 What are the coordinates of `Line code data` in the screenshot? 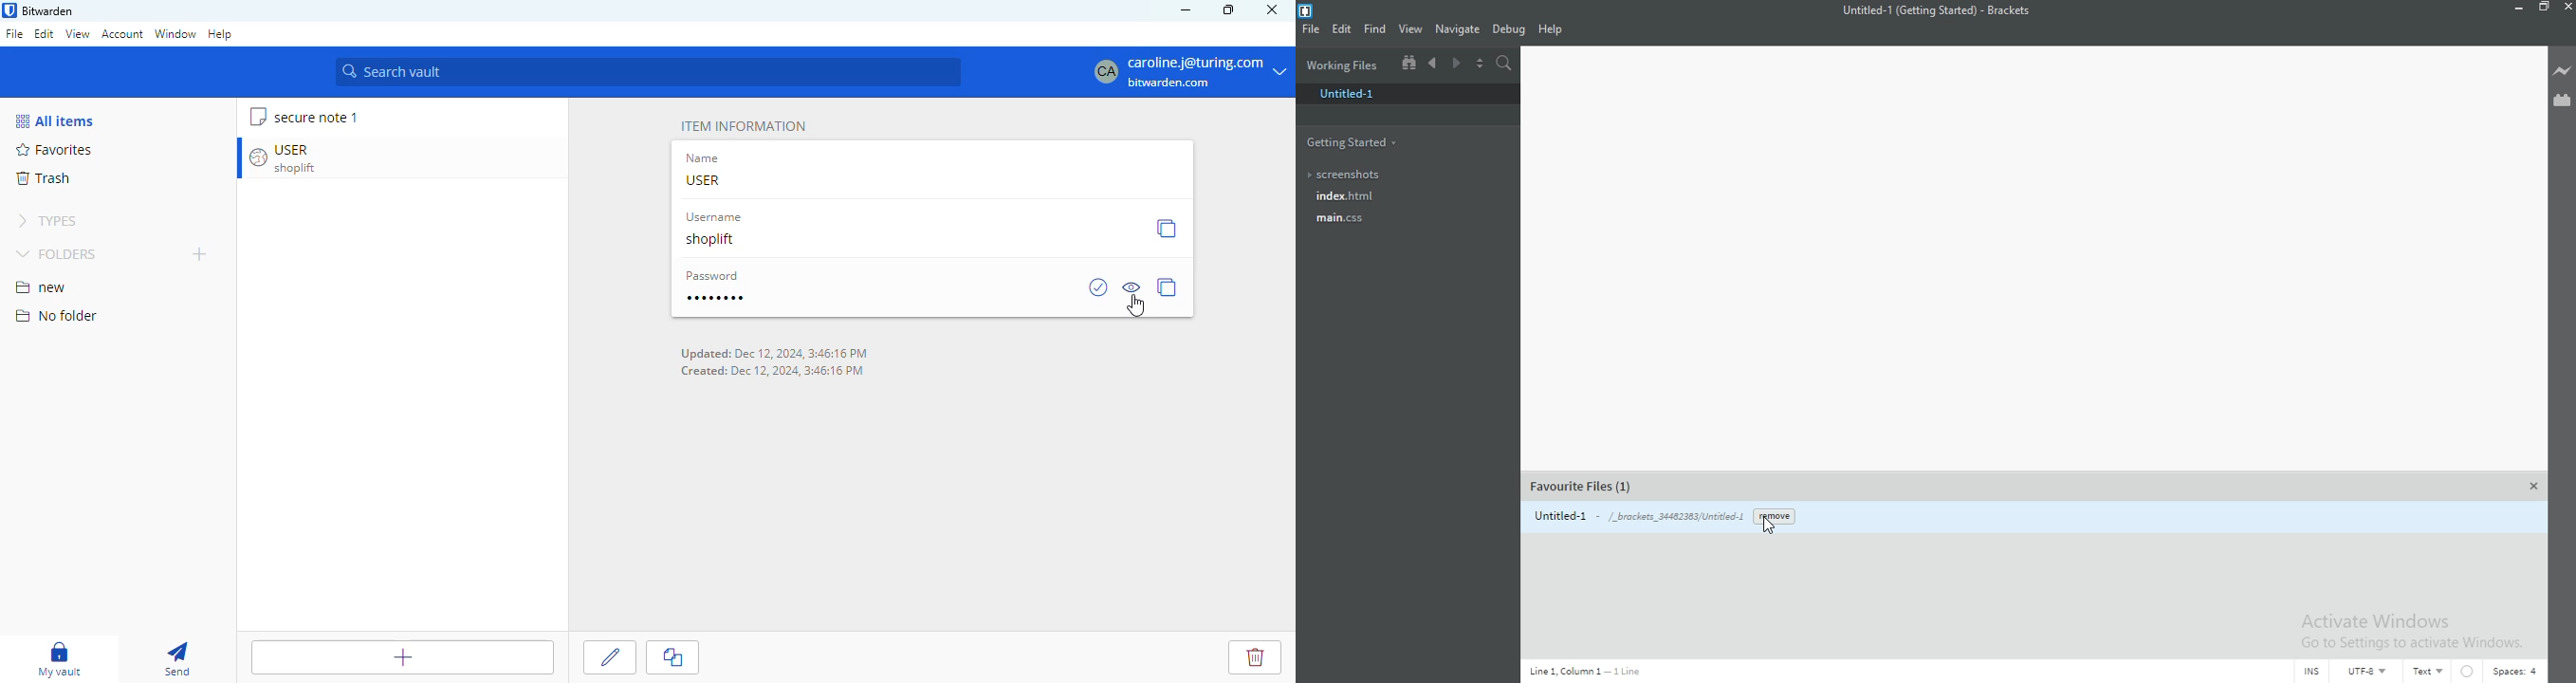 It's located at (1584, 672).